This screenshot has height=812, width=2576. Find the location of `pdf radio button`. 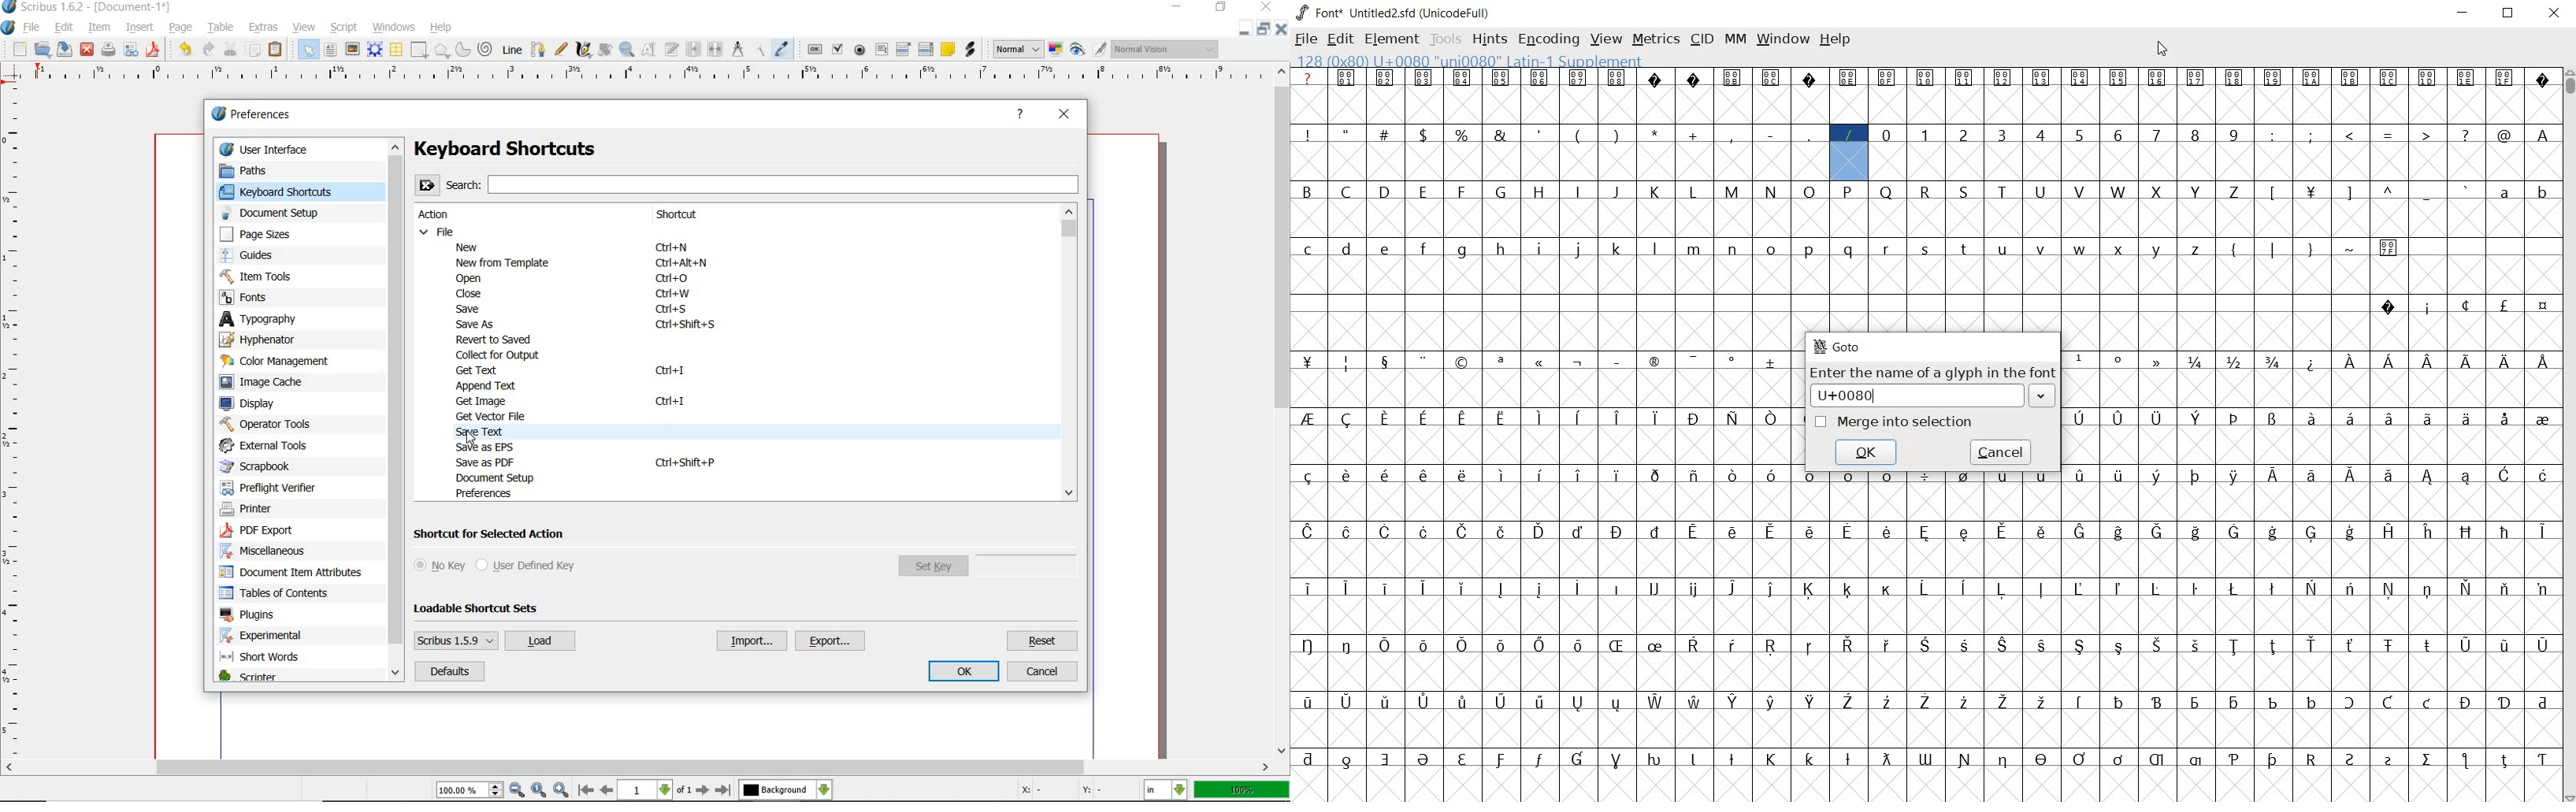

pdf radio button is located at coordinates (861, 50).